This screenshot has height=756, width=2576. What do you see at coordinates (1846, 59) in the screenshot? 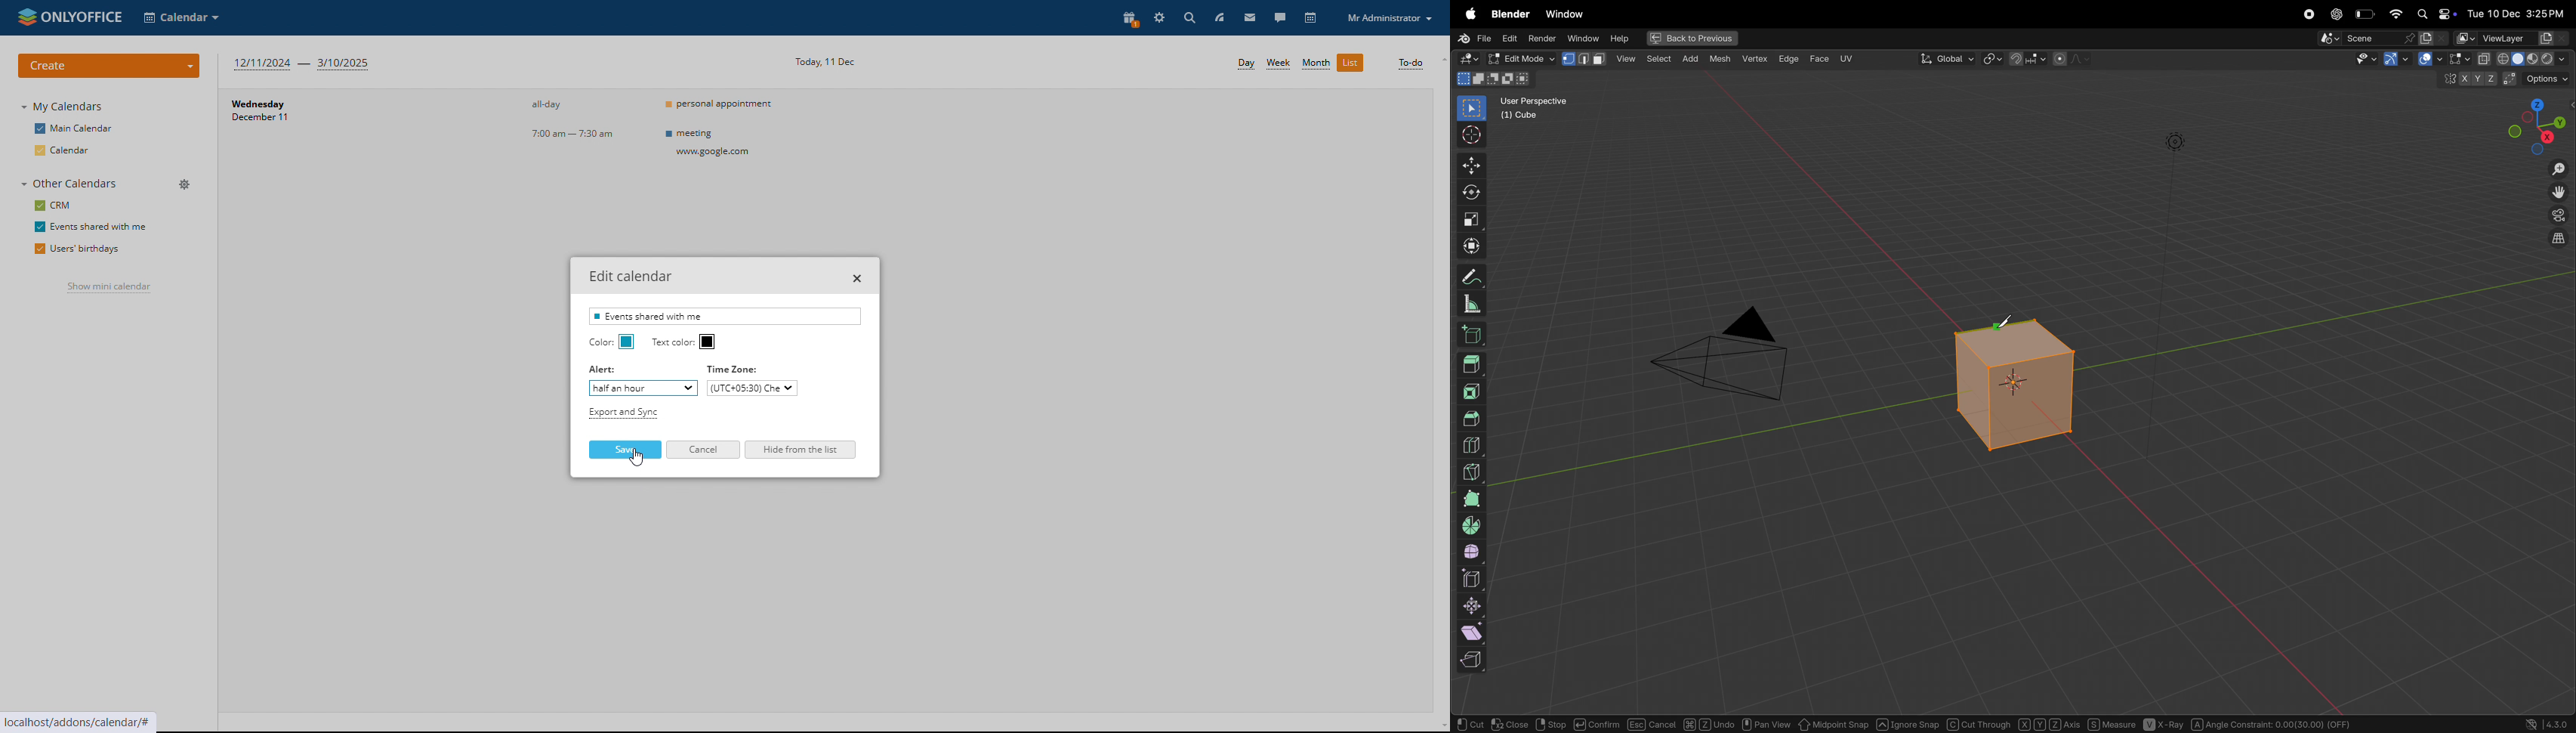
I see `uv` at bounding box center [1846, 59].